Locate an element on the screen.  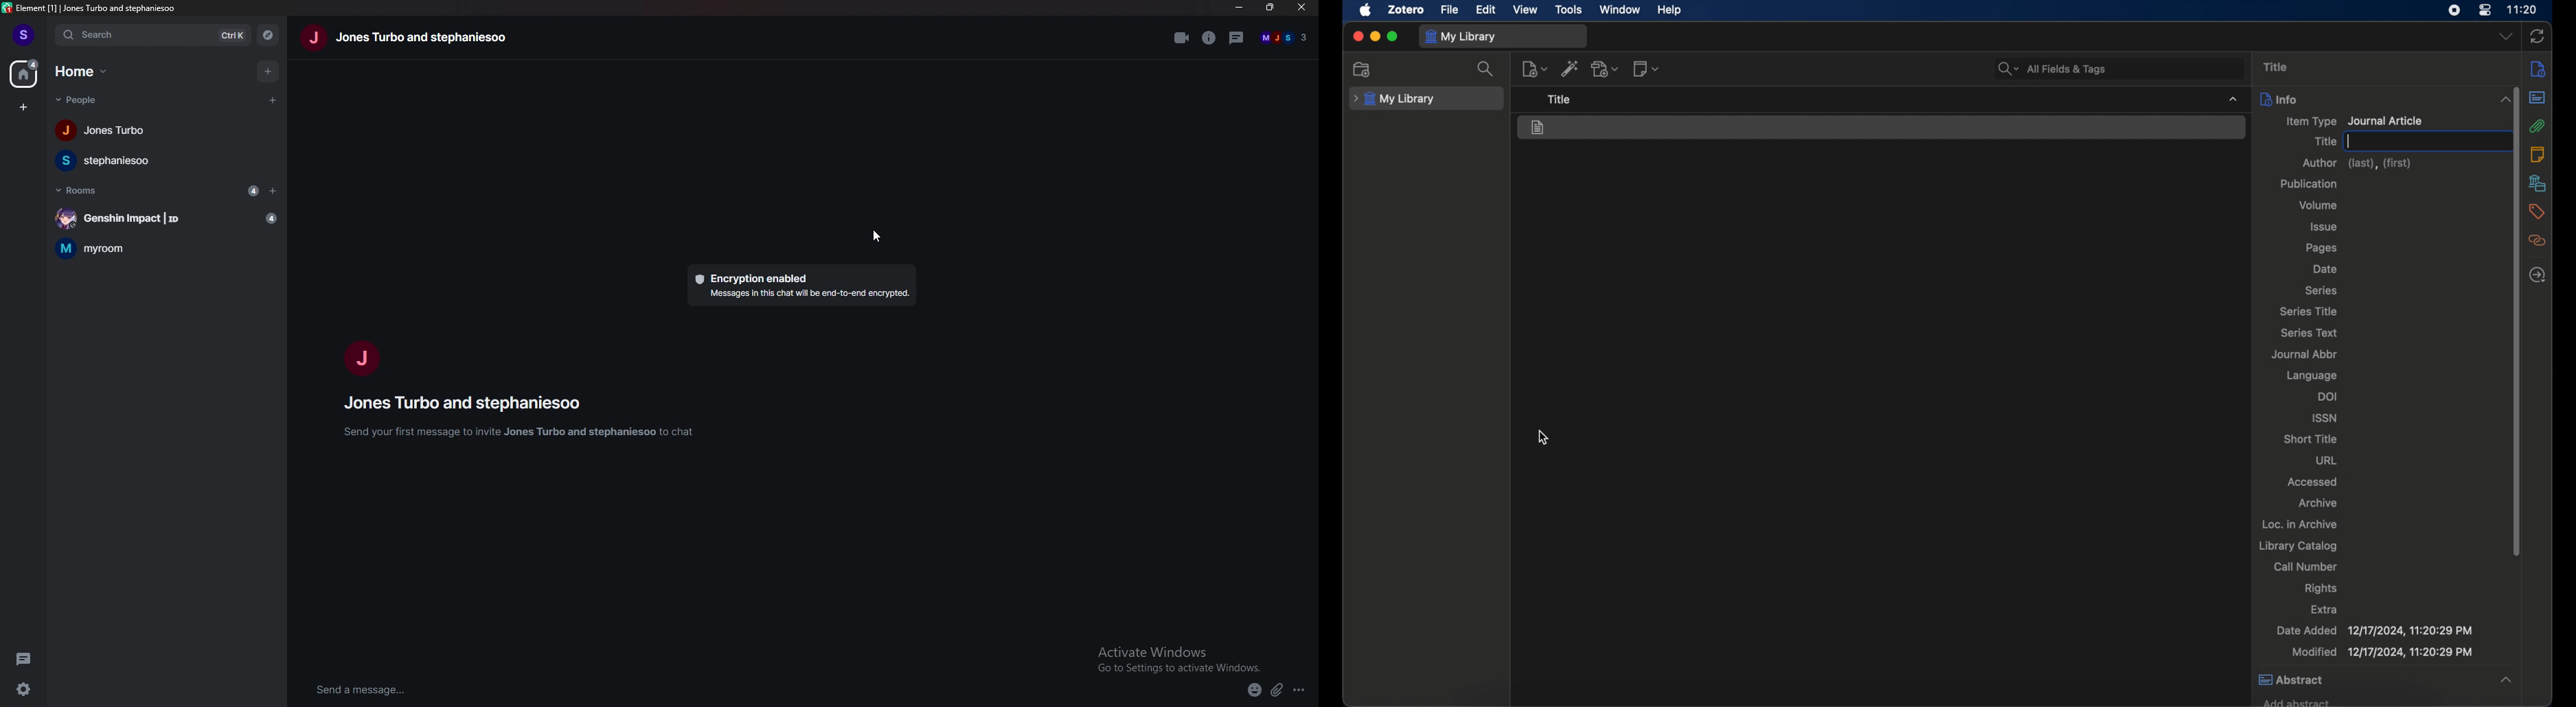
libraries is located at coordinates (2537, 183).